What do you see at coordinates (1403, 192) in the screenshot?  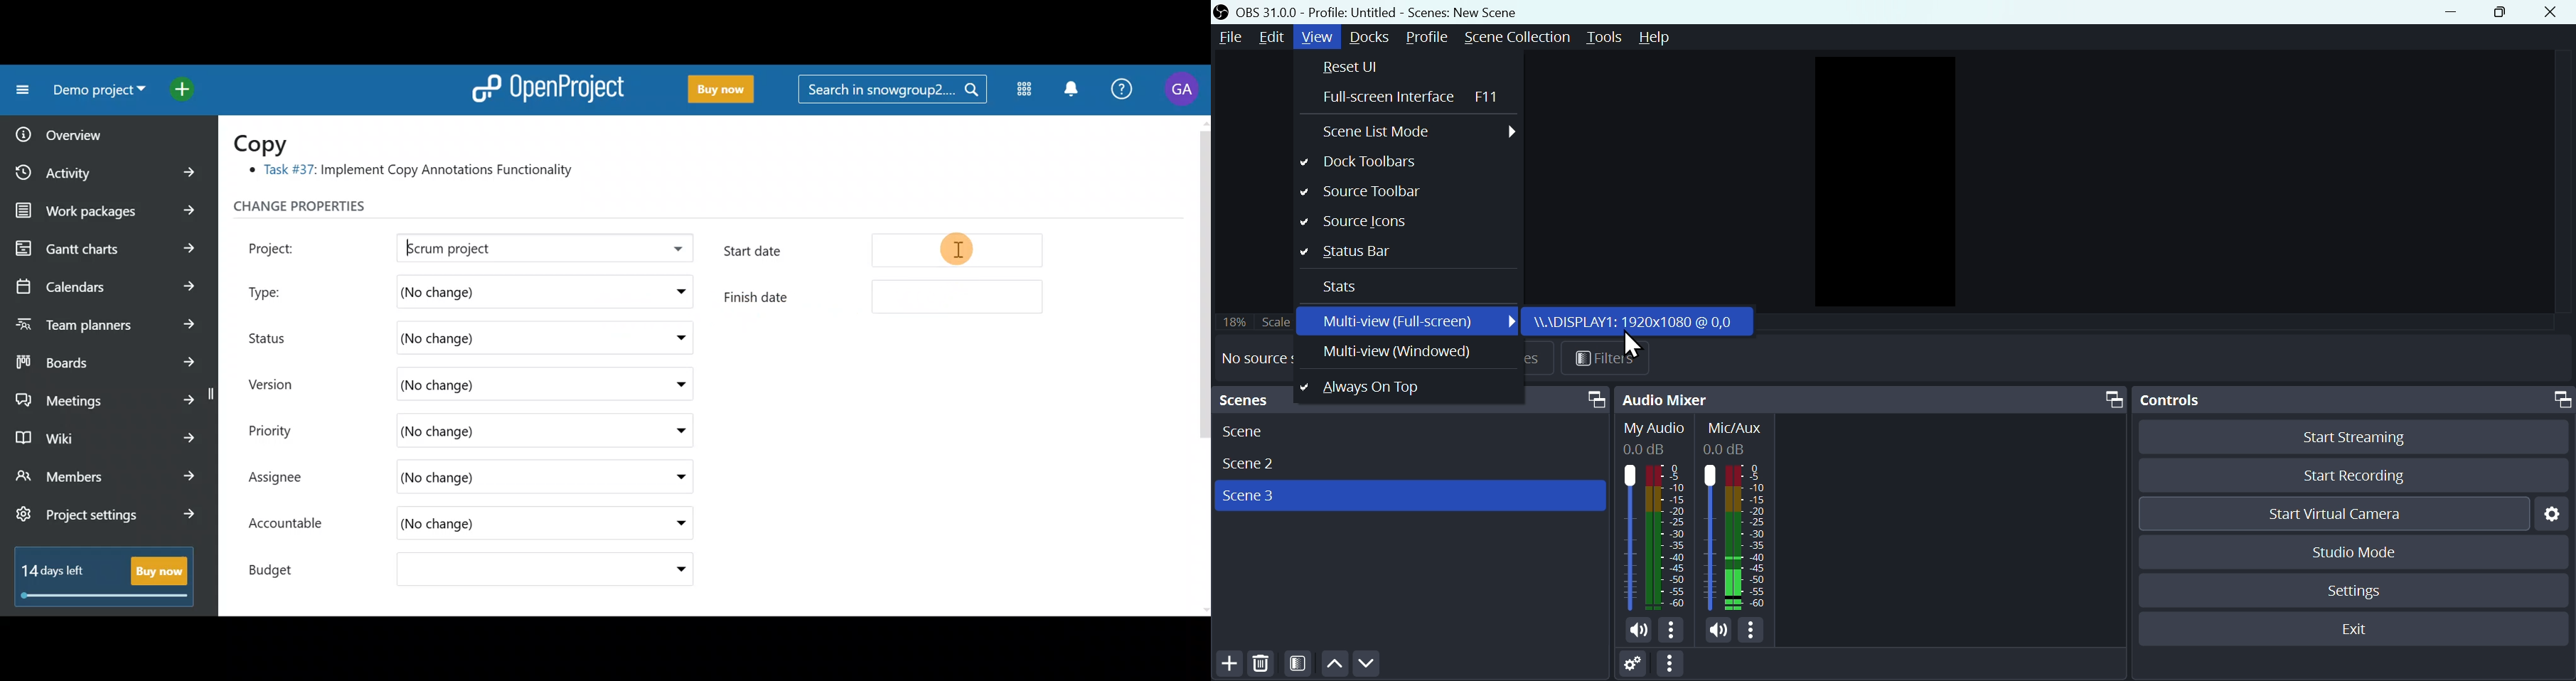 I see `Source toolbar` at bounding box center [1403, 192].